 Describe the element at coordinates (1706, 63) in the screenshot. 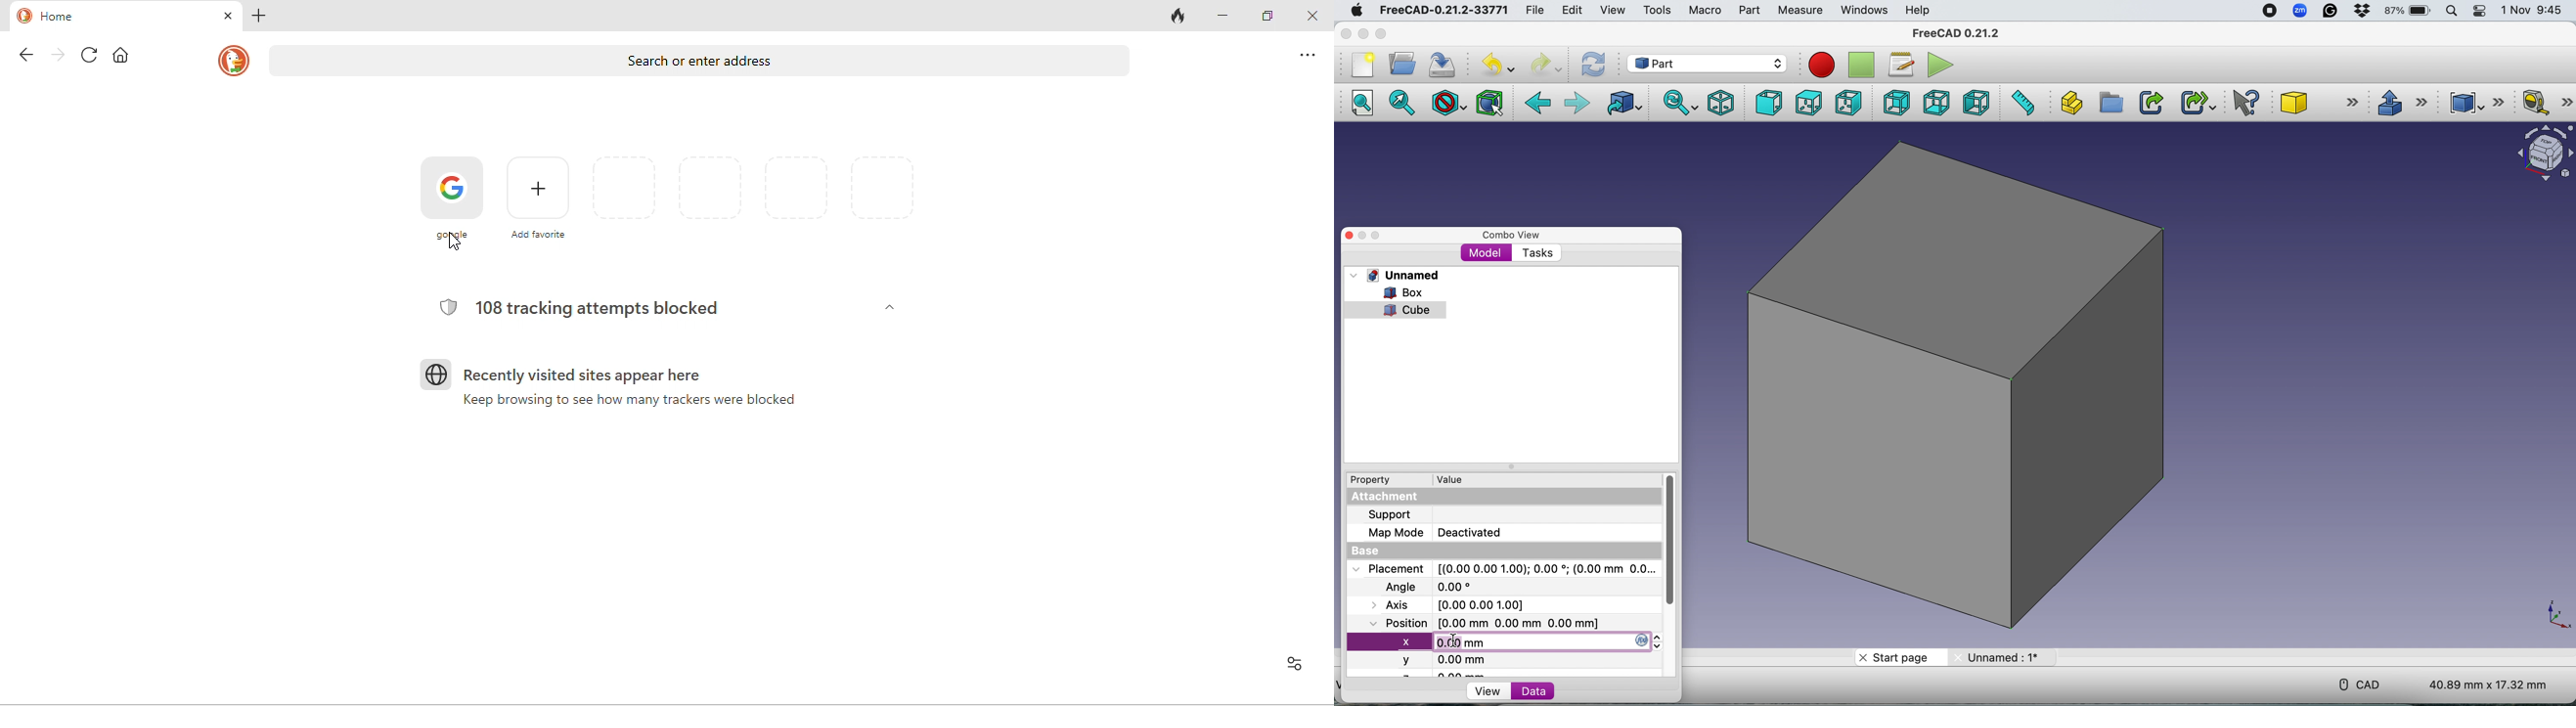

I see `Workbench` at that location.